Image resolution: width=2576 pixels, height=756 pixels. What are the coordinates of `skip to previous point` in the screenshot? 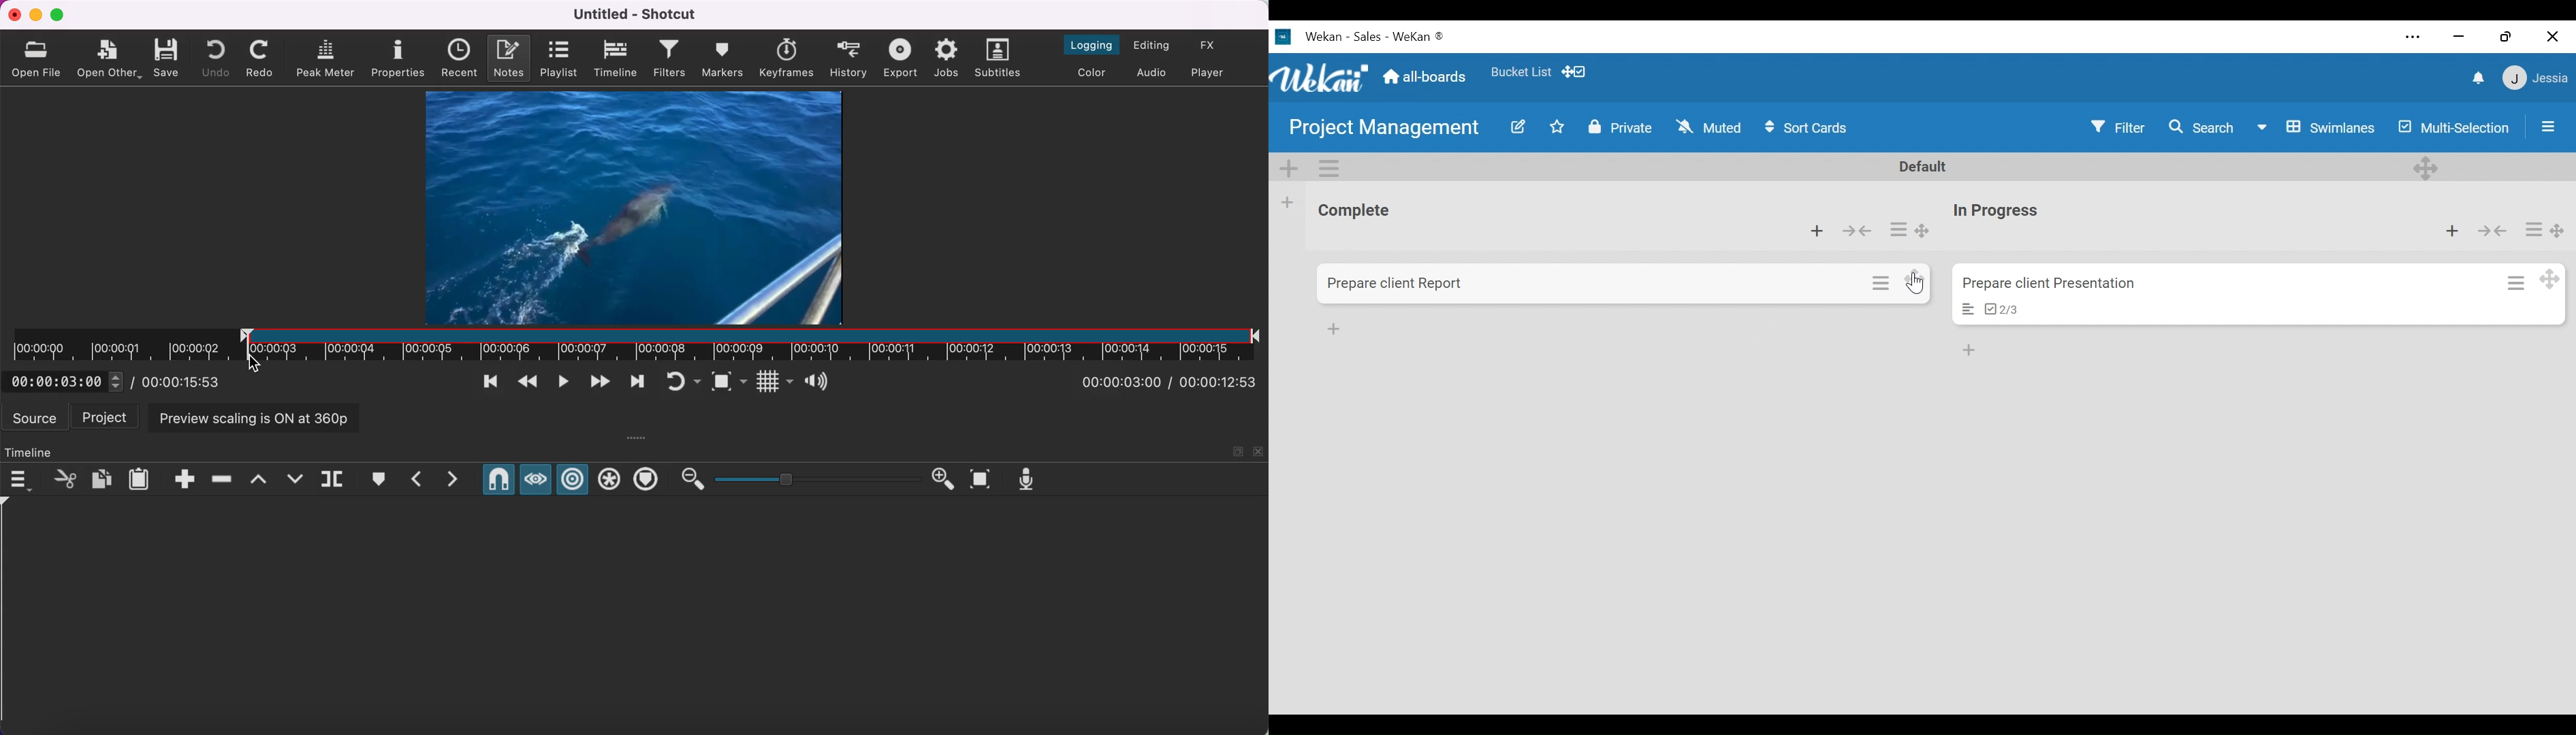 It's located at (490, 380).